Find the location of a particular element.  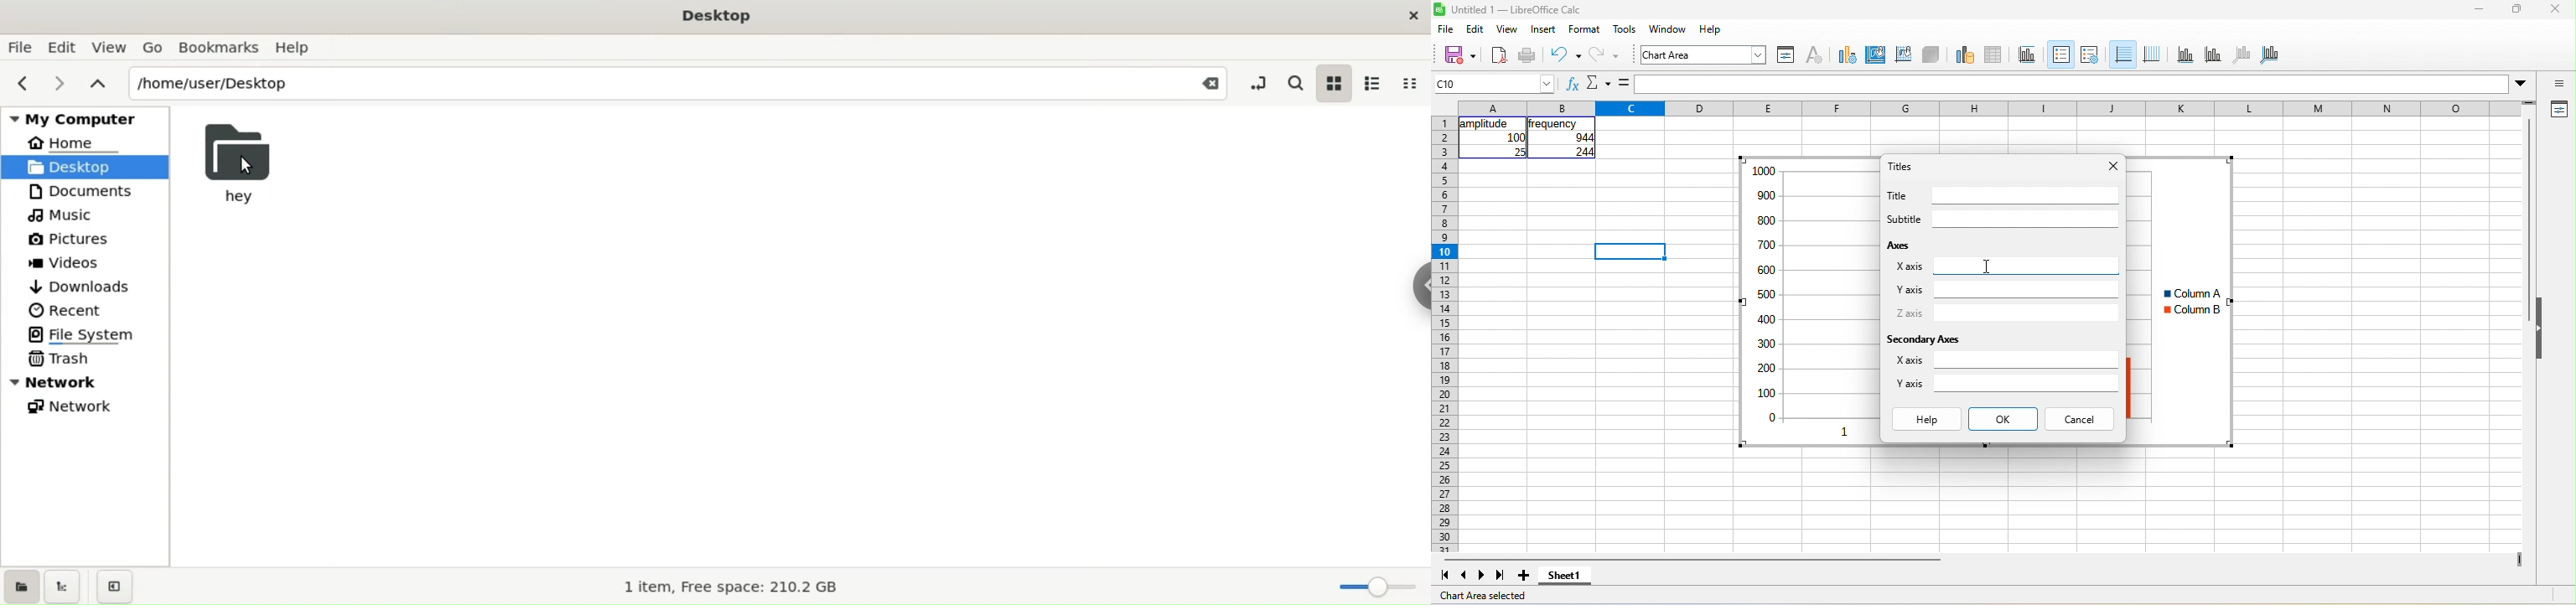

044 is located at coordinates (1584, 137).